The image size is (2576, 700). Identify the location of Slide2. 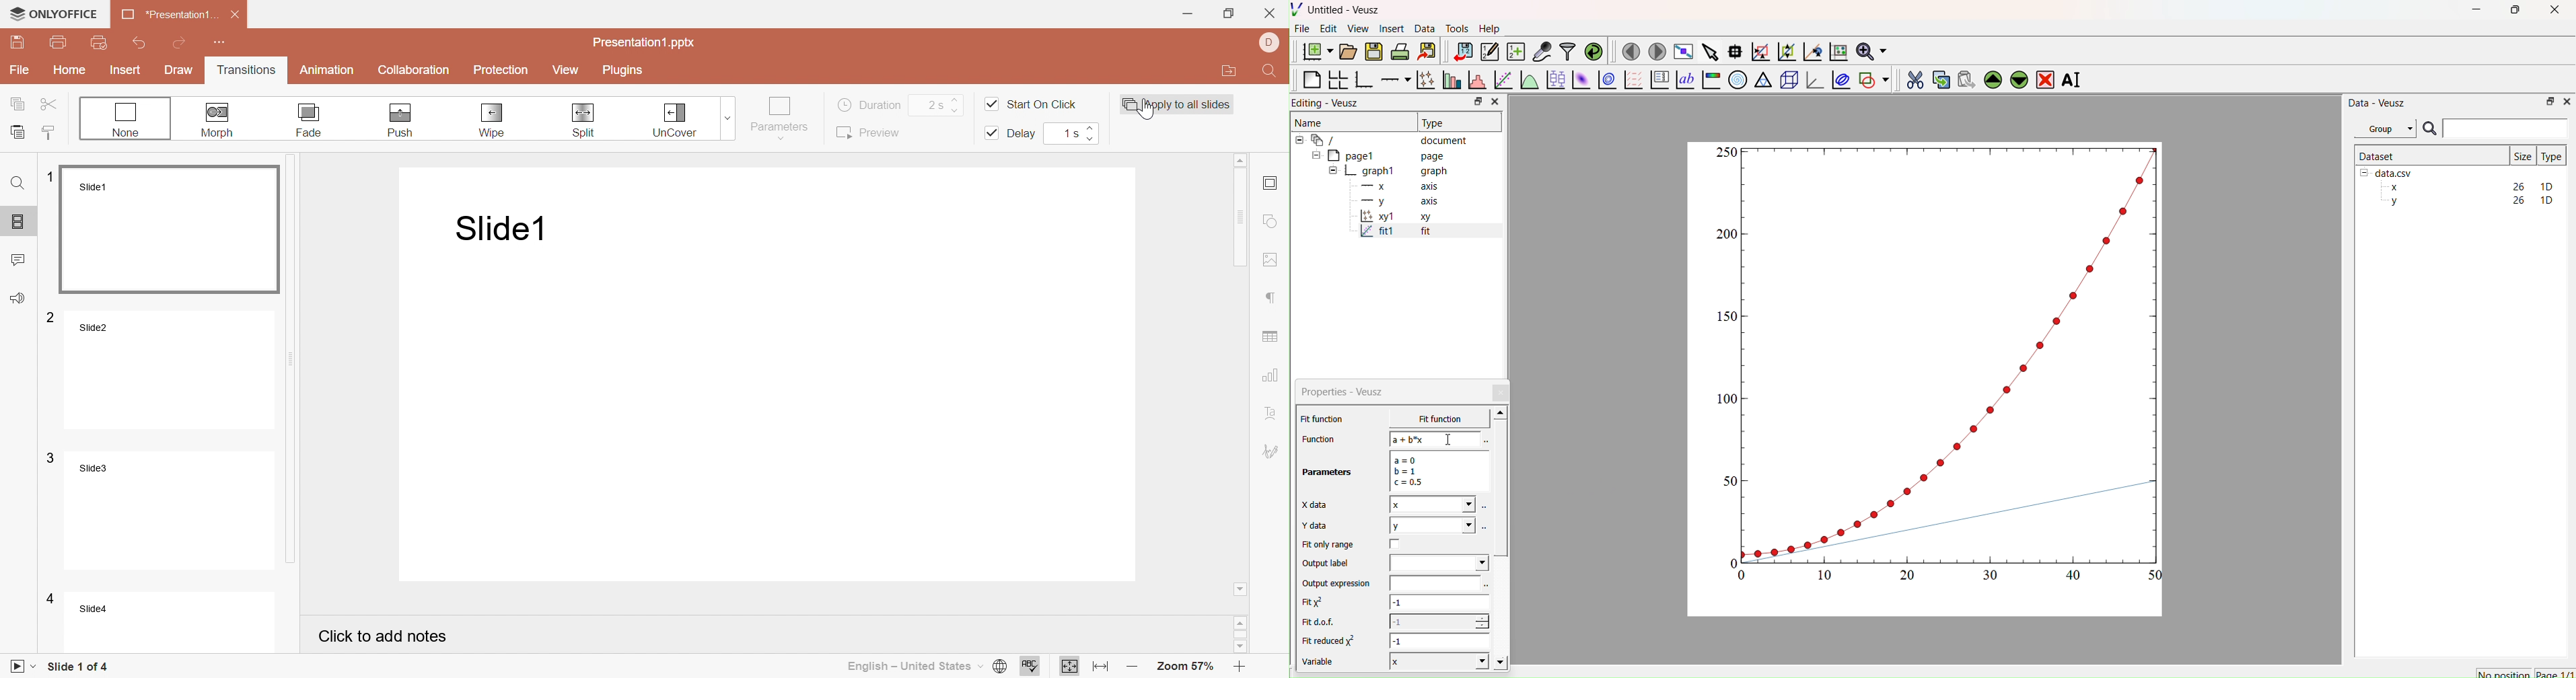
(172, 368).